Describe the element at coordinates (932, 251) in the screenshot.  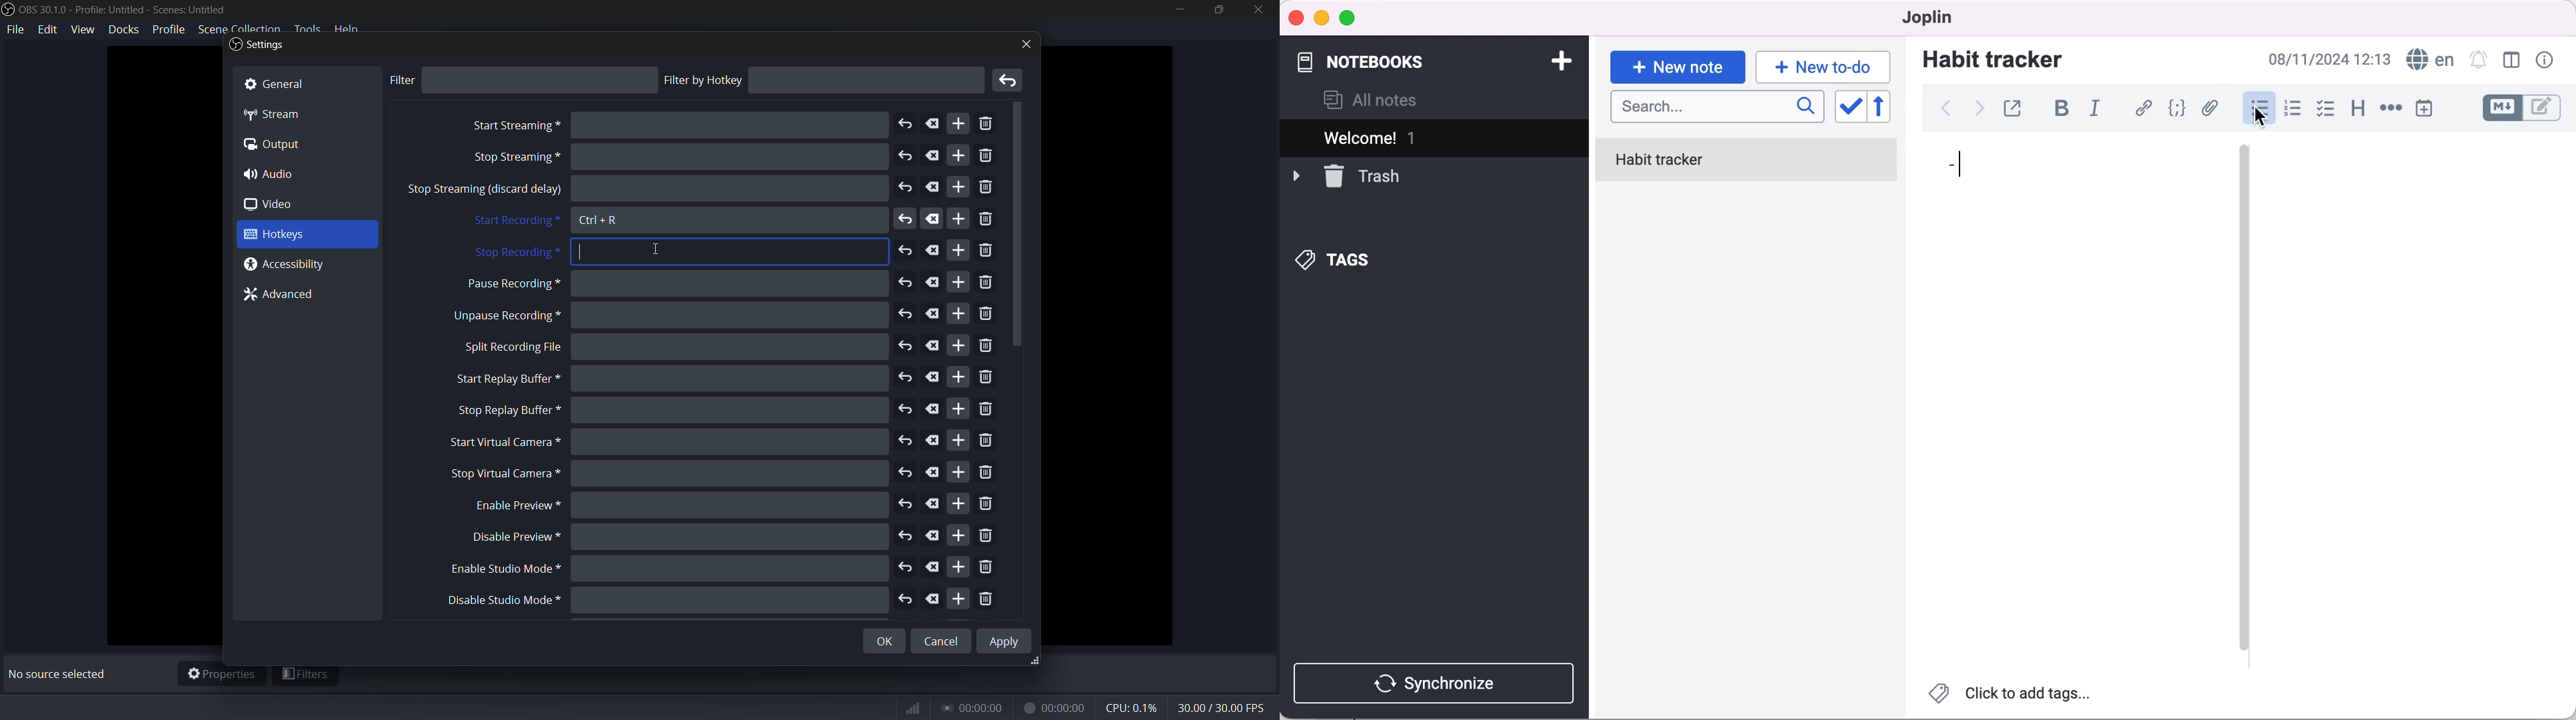
I see `delete` at that location.